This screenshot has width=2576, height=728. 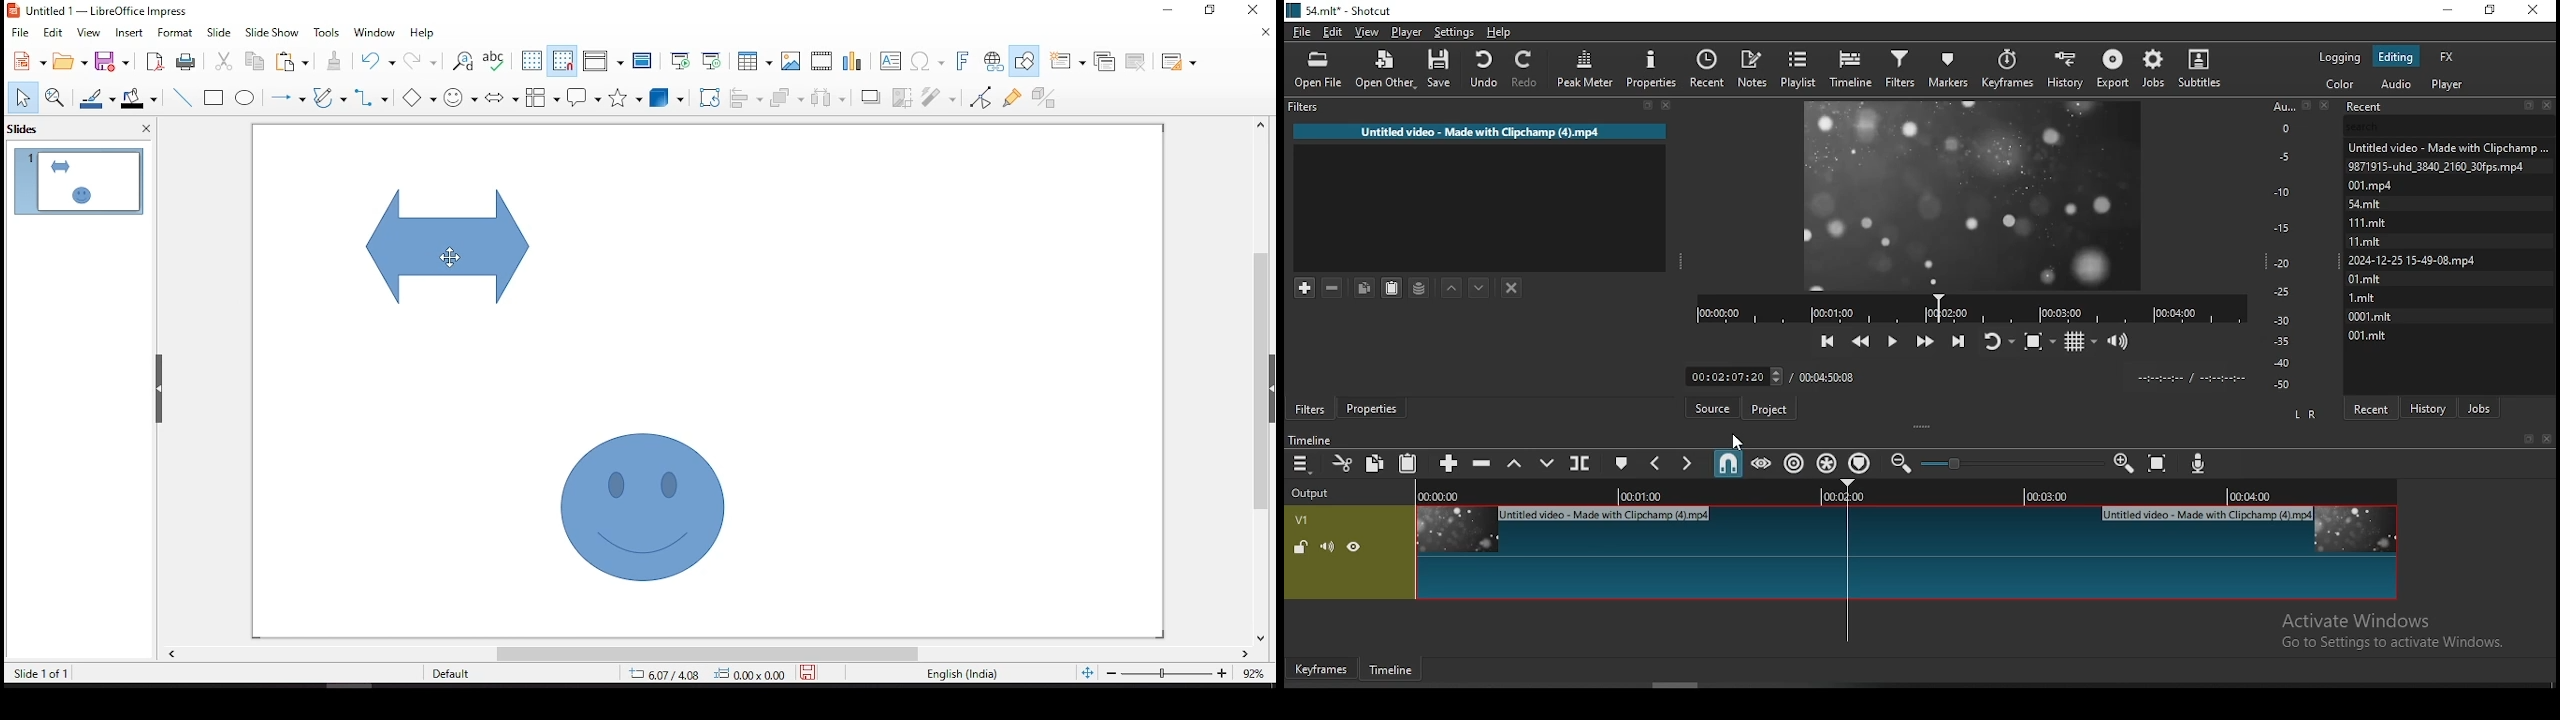 What do you see at coordinates (379, 62) in the screenshot?
I see `undo` at bounding box center [379, 62].